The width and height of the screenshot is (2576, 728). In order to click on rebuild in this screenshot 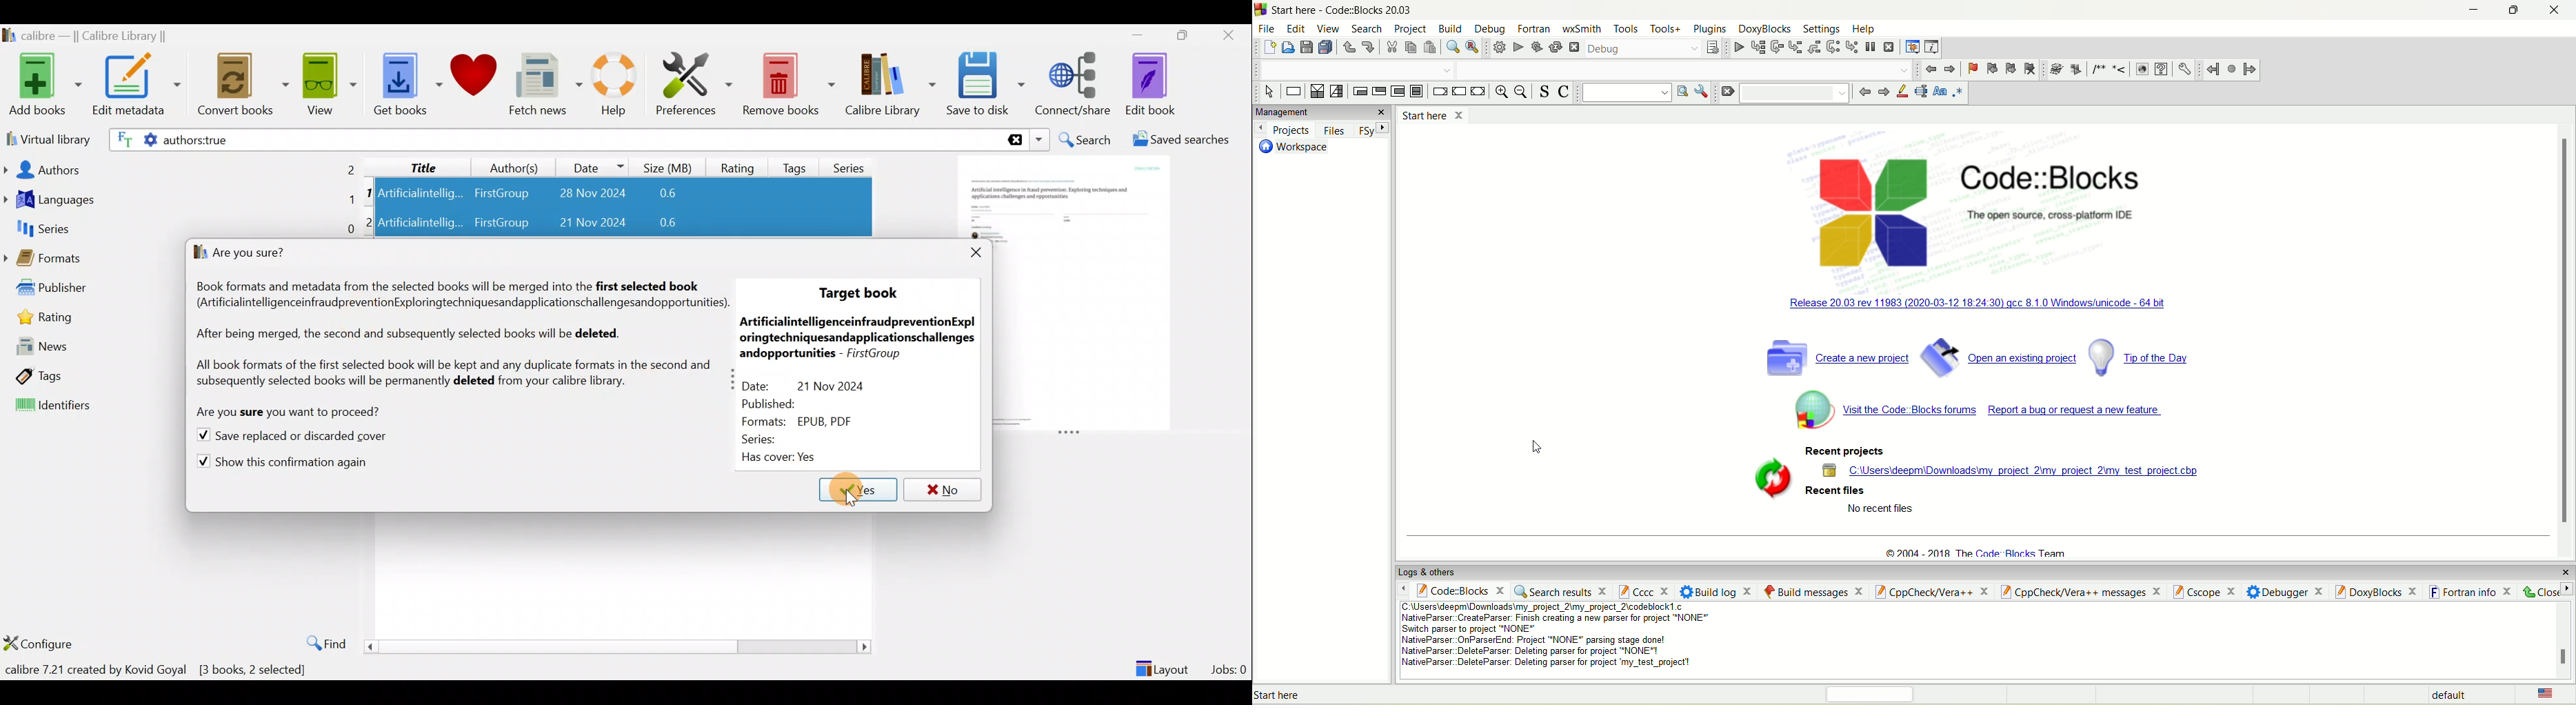, I will do `click(1555, 45)`.